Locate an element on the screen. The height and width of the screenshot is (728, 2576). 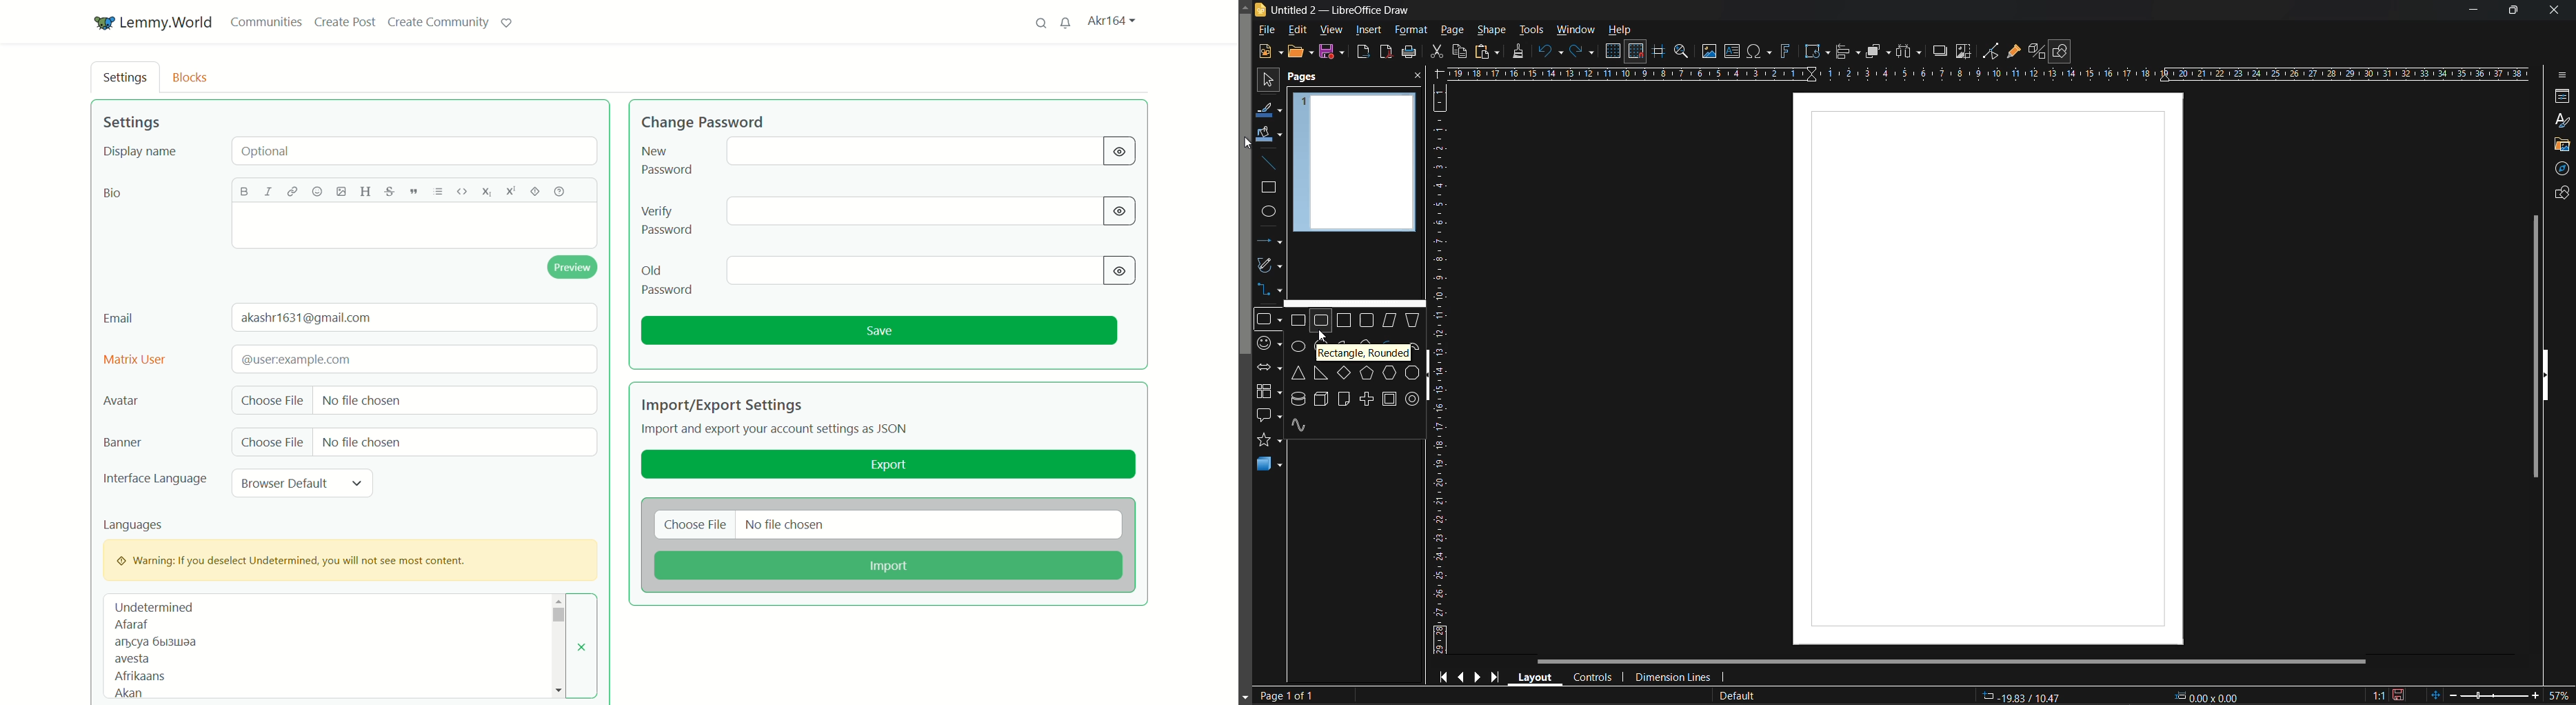
pages is located at coordinates (1305, 78).